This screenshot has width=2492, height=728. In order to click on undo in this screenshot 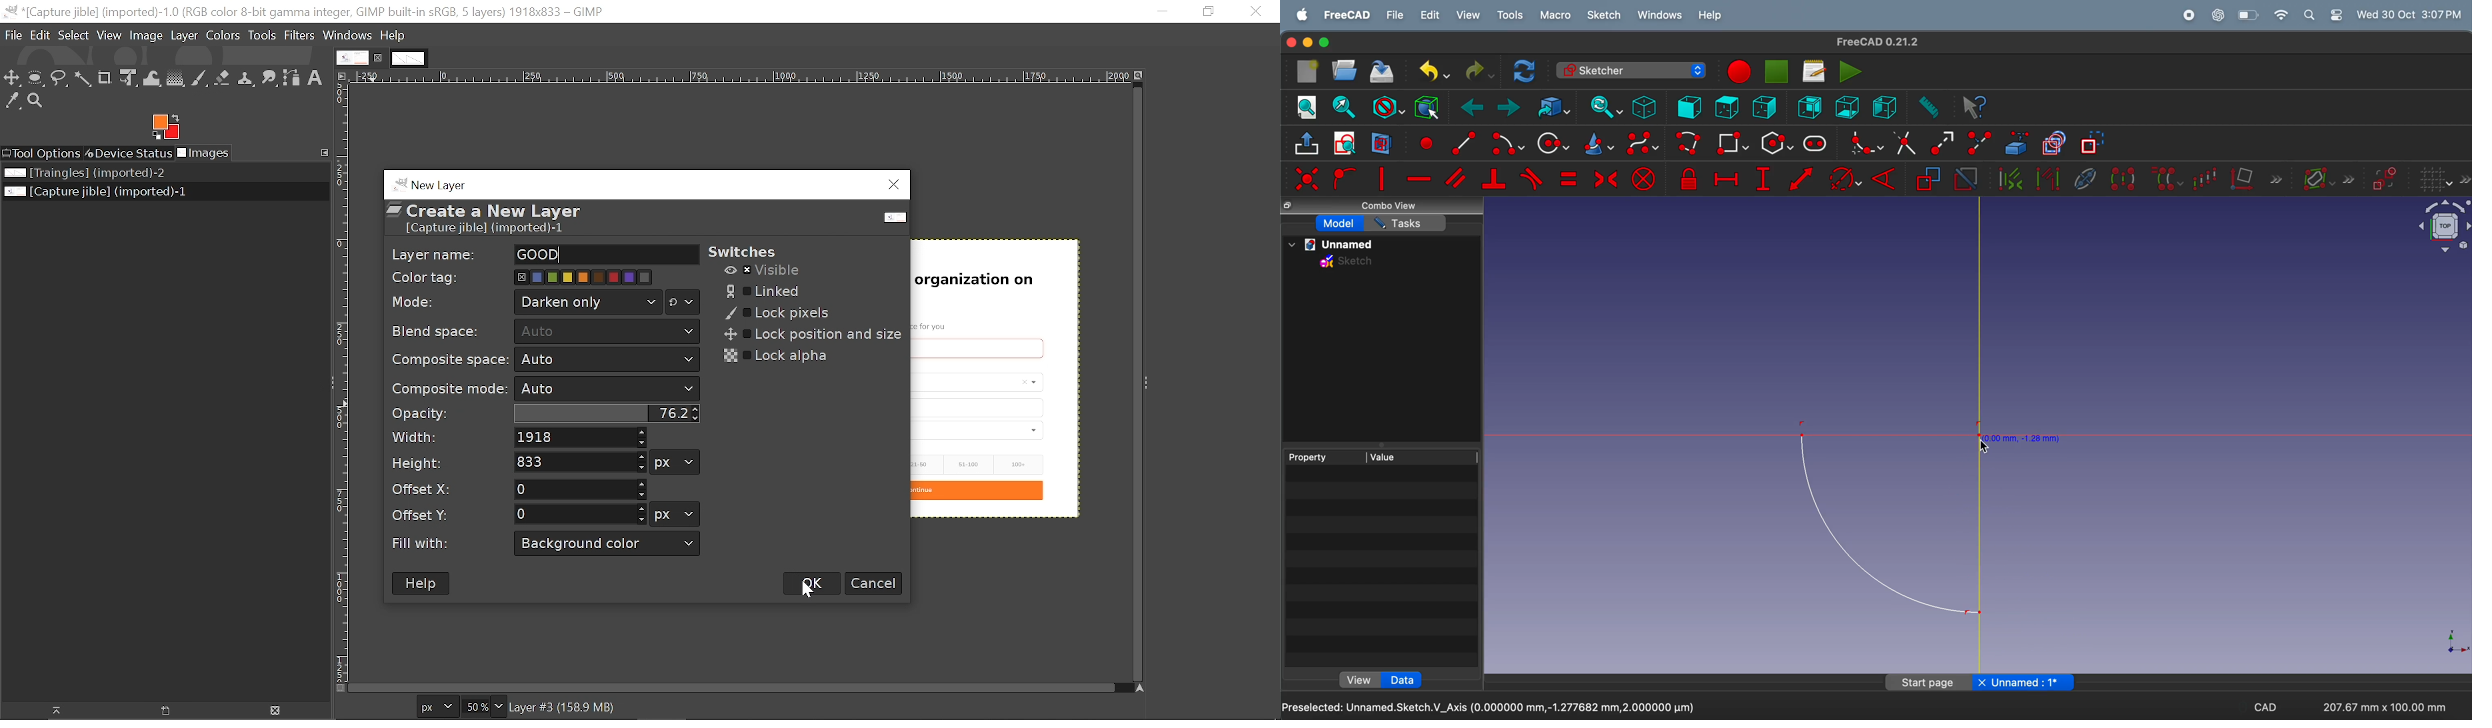, I will do `click(1430, 71)`.